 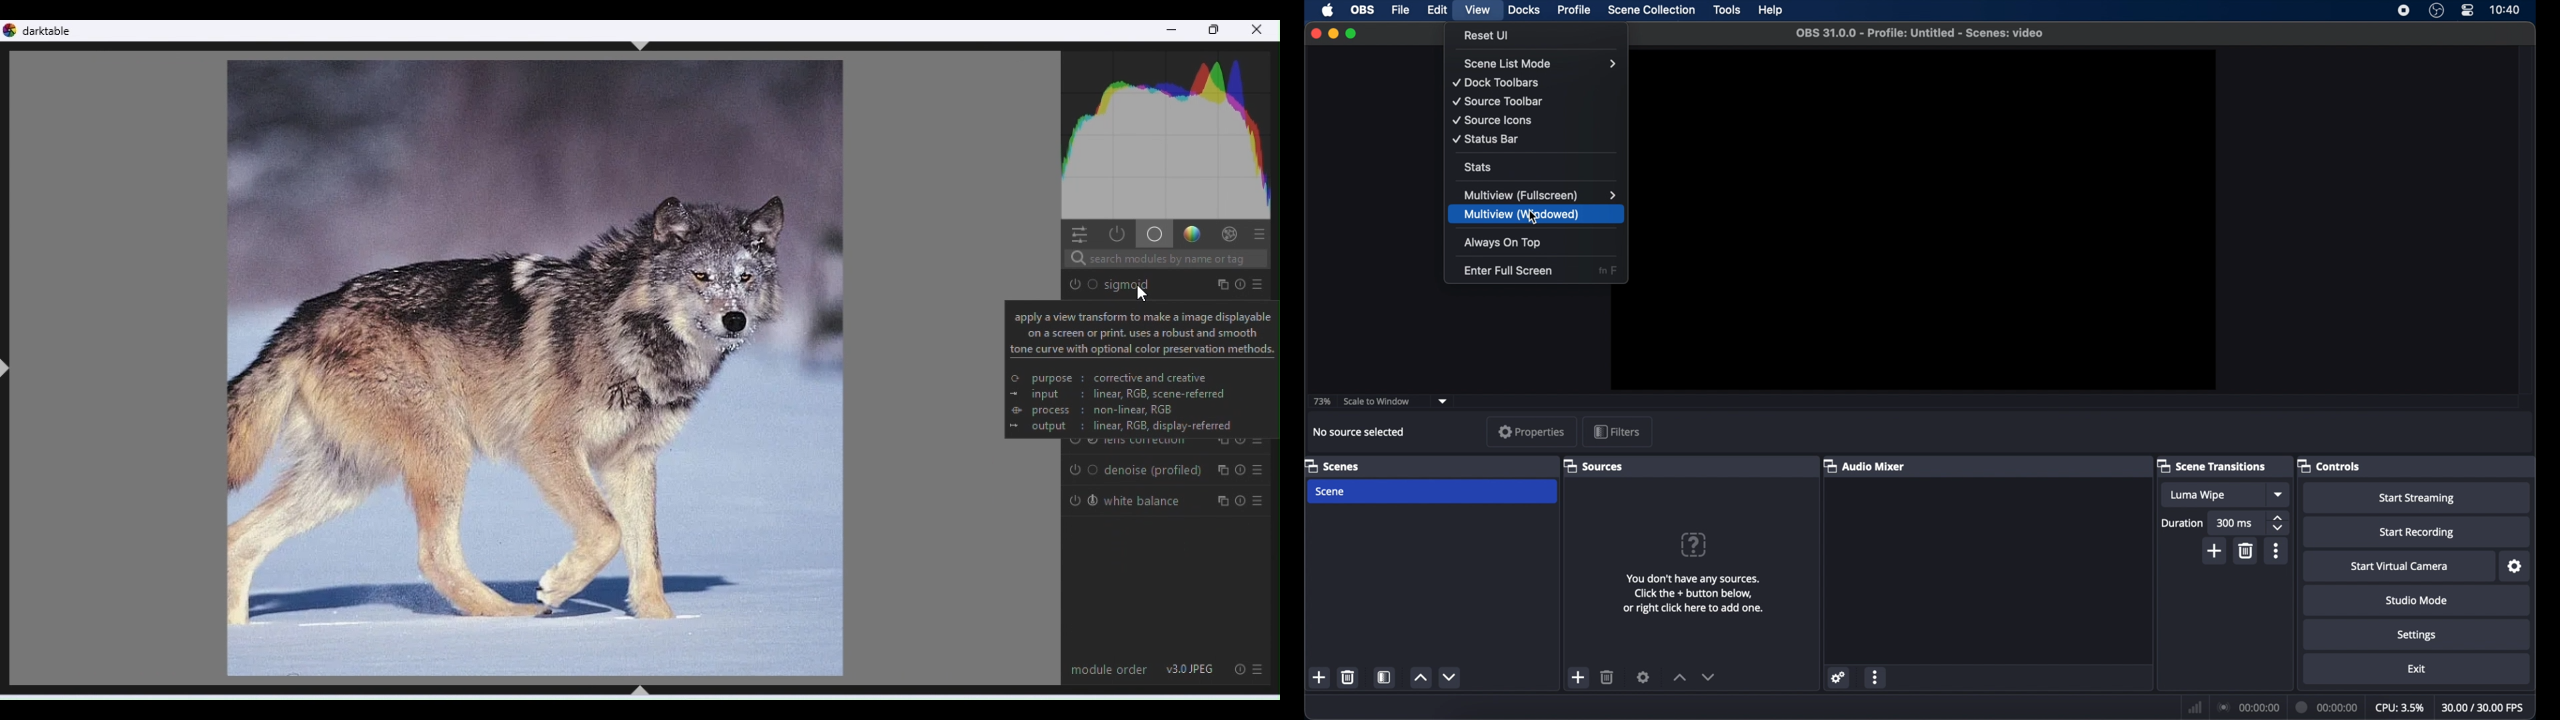 I want to click on filters, so click(x=1617, y=431).